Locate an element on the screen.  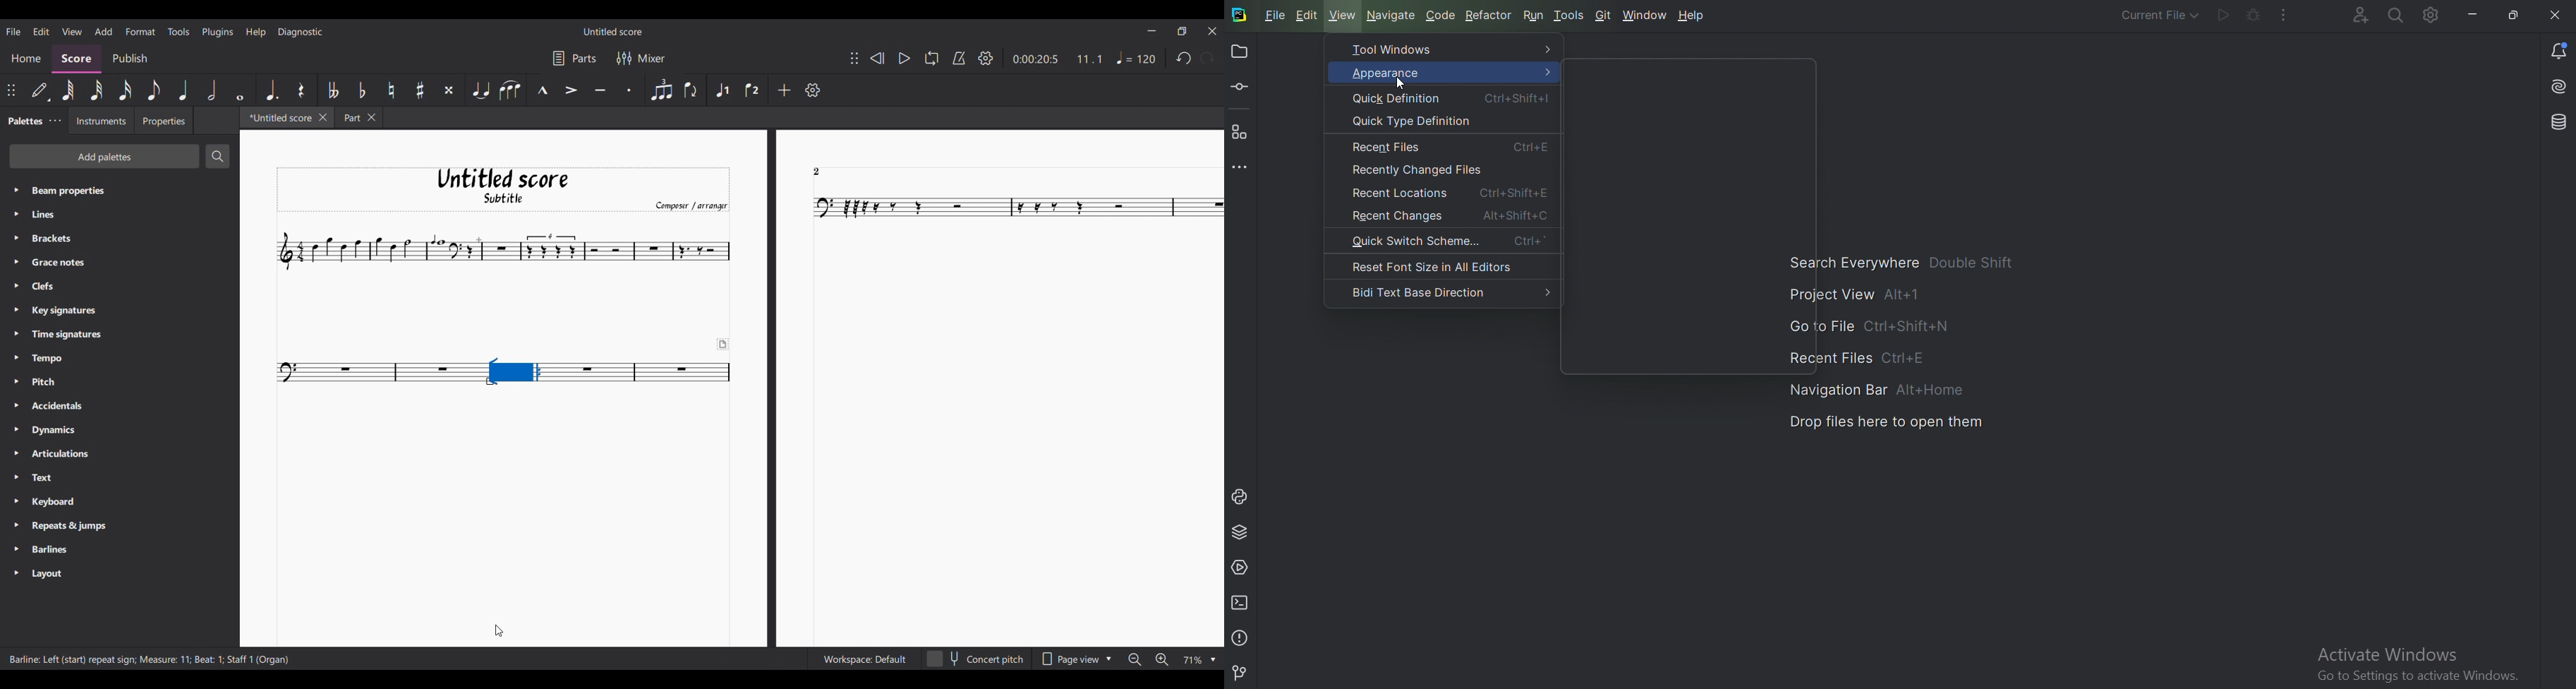
Toggle sharp is located at coordinates (420, 90).